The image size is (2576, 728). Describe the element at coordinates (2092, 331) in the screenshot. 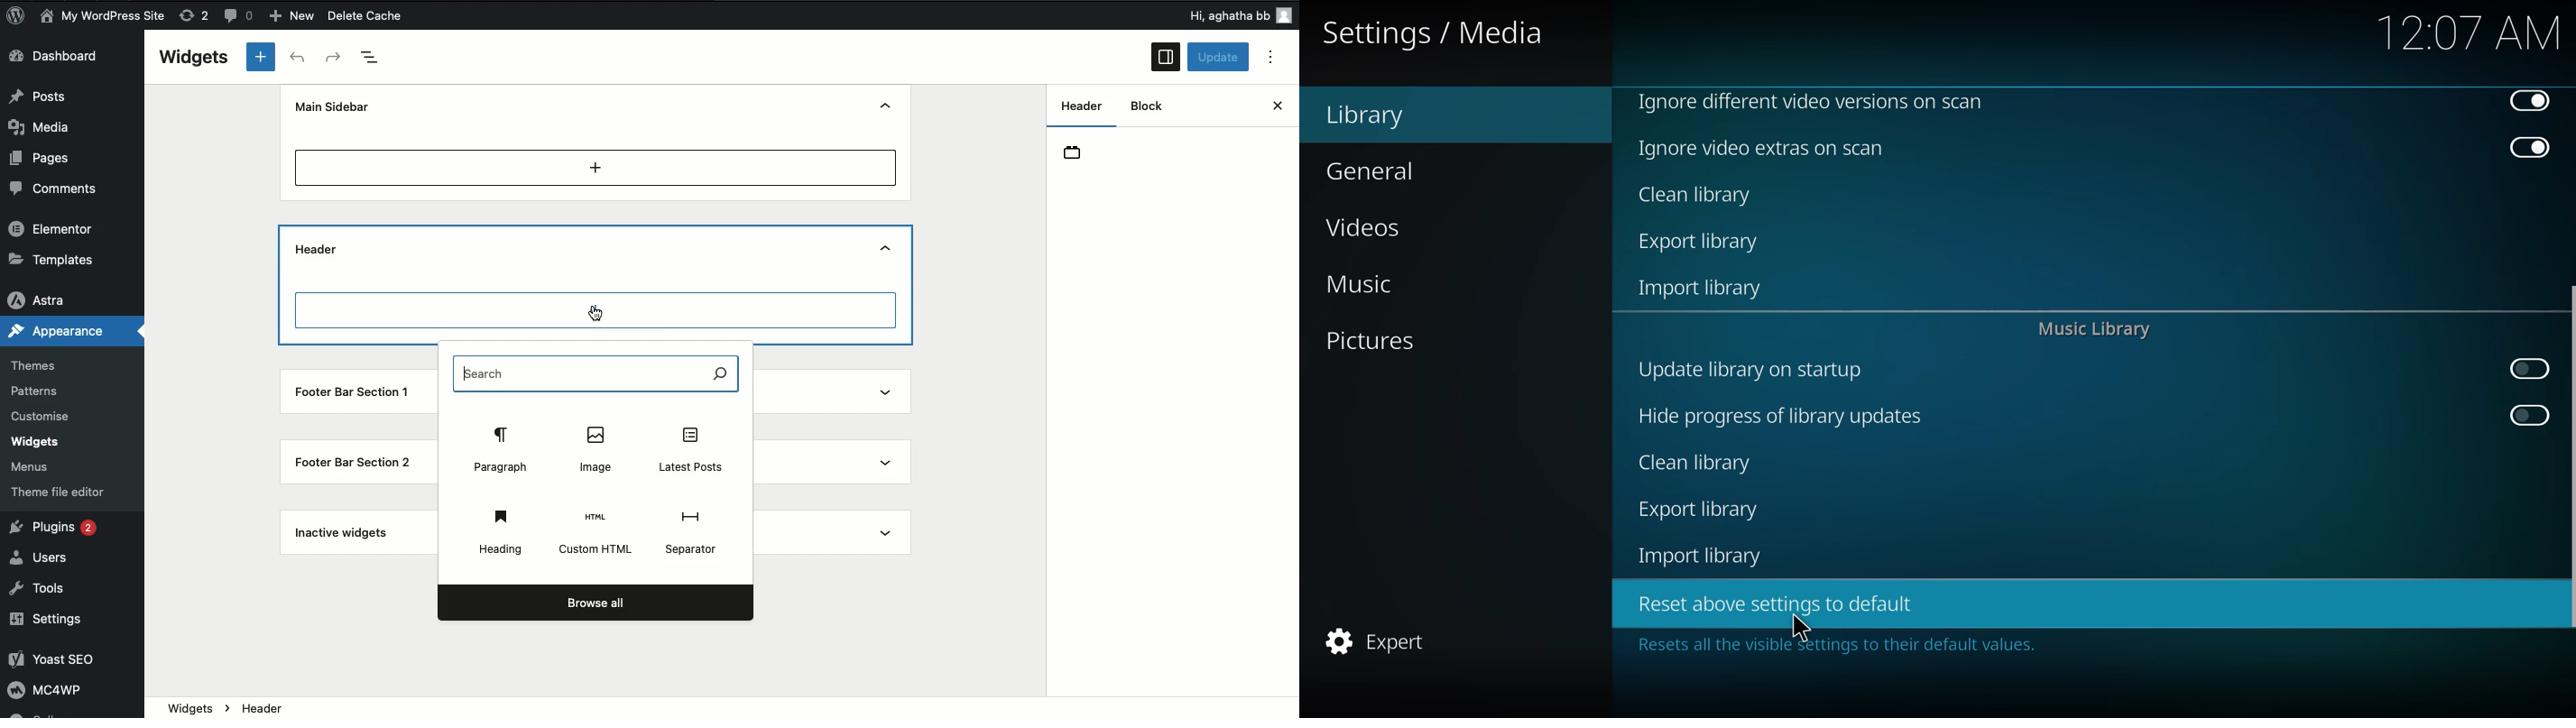

I see `music library` at that location.